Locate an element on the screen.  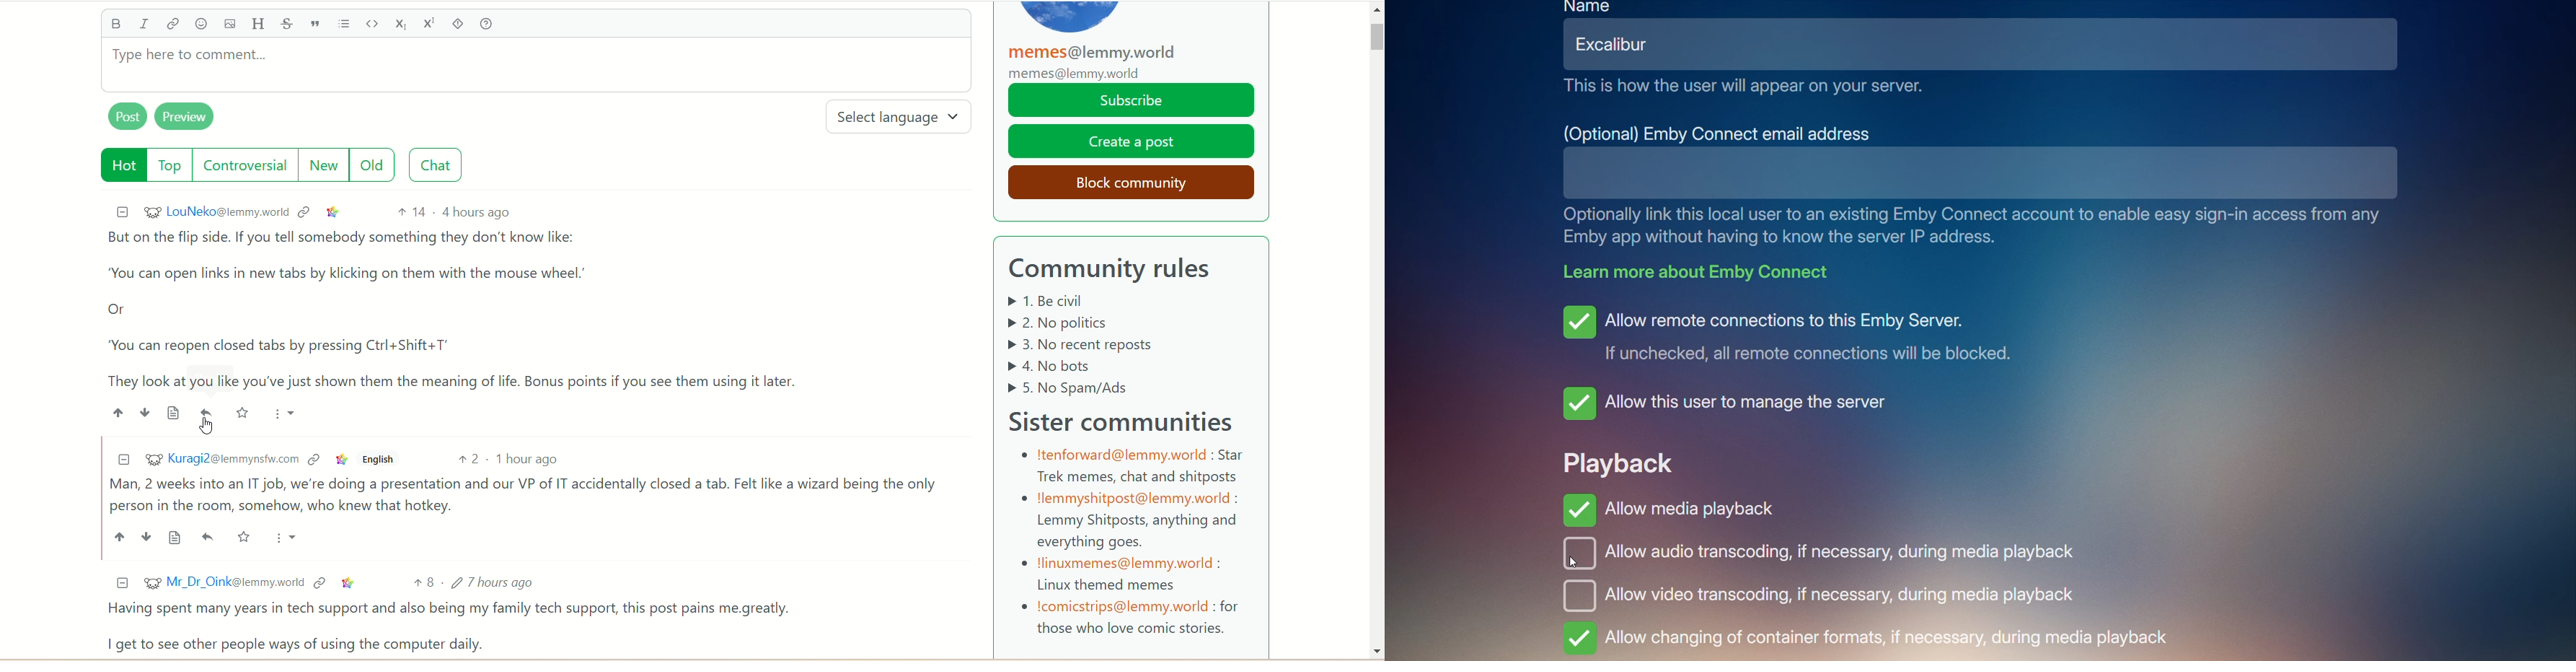
emoji is located at coordinates (200, 25).